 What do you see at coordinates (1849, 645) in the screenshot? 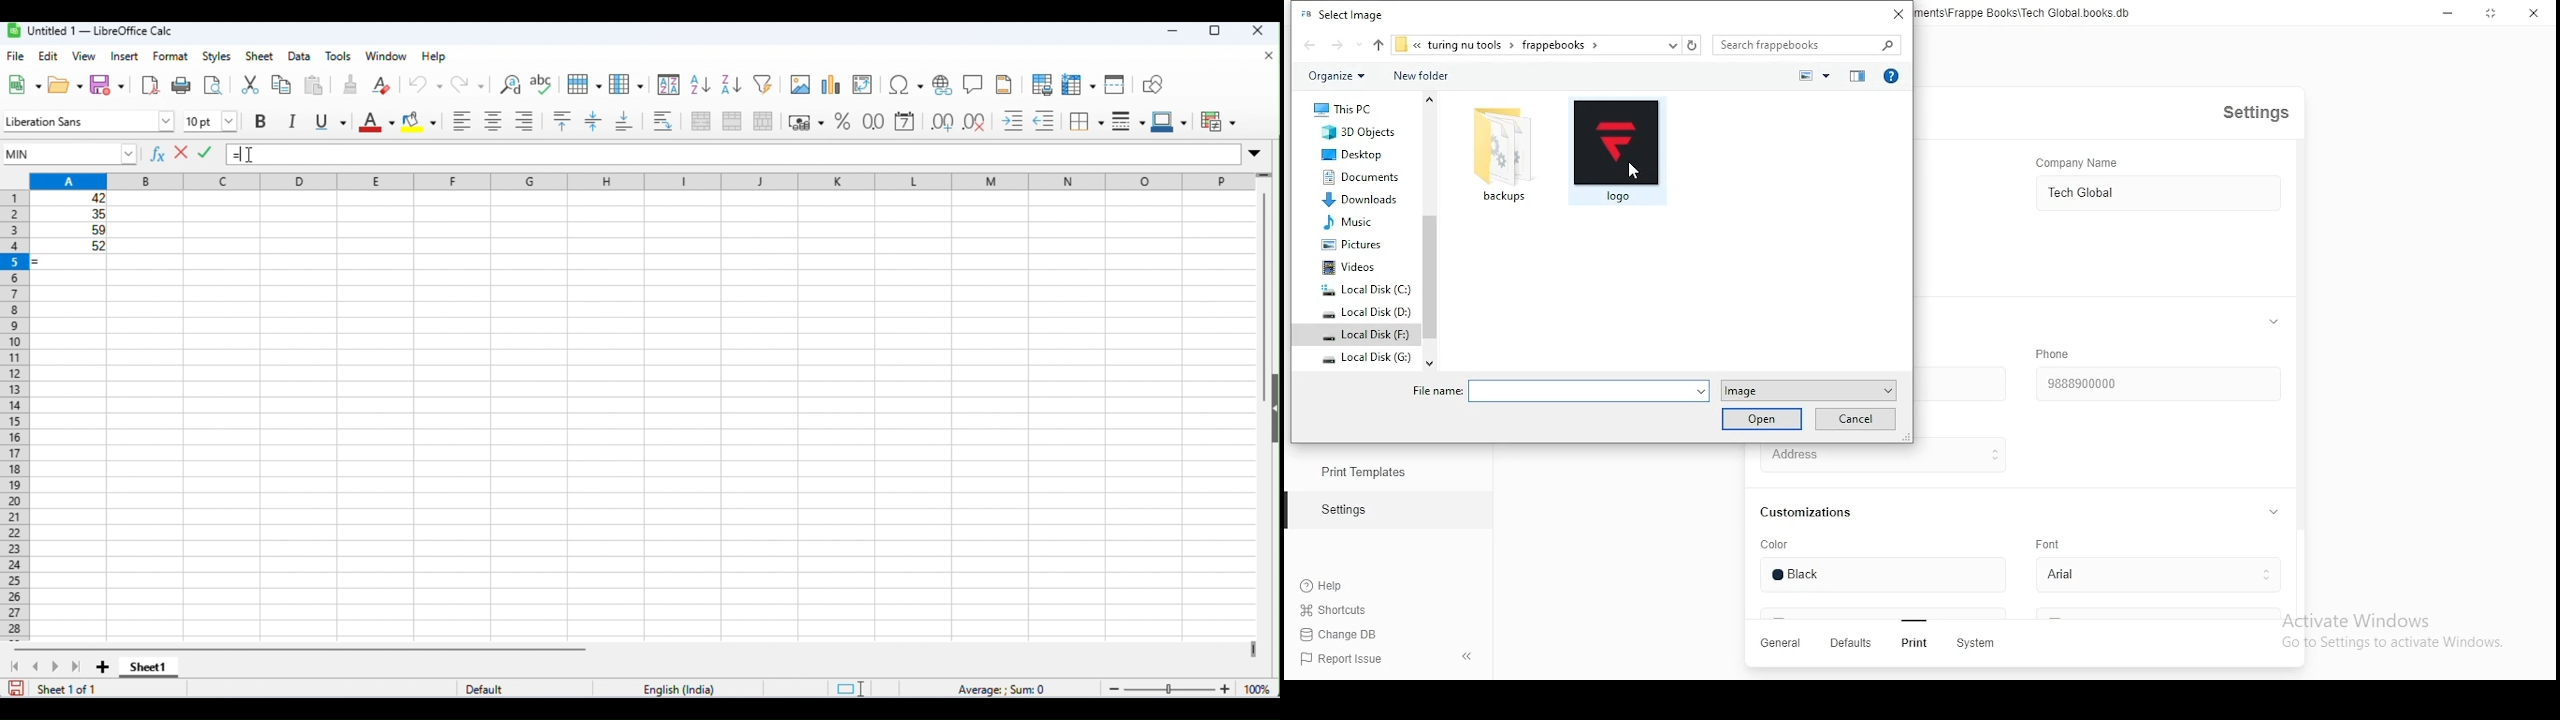
I see `Defaults ` at bounding box center [1849, 645].